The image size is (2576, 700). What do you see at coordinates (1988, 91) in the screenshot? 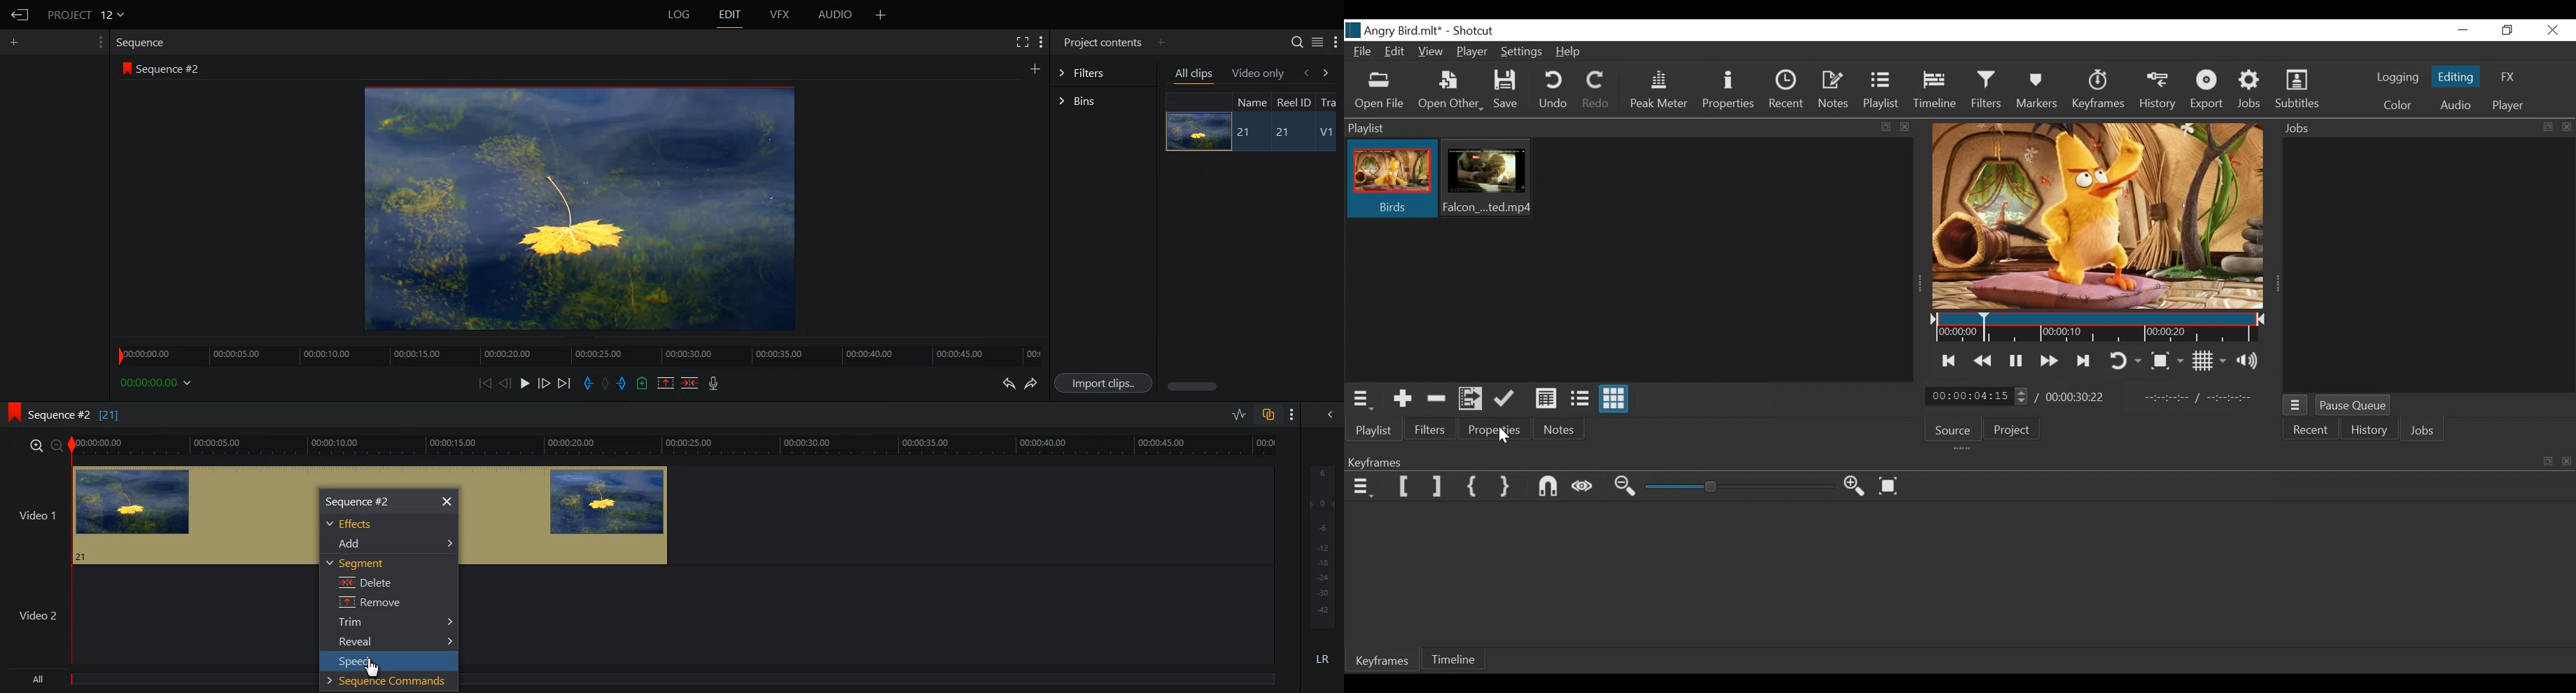
I see `Filters` at bounding box center [1988, 91].